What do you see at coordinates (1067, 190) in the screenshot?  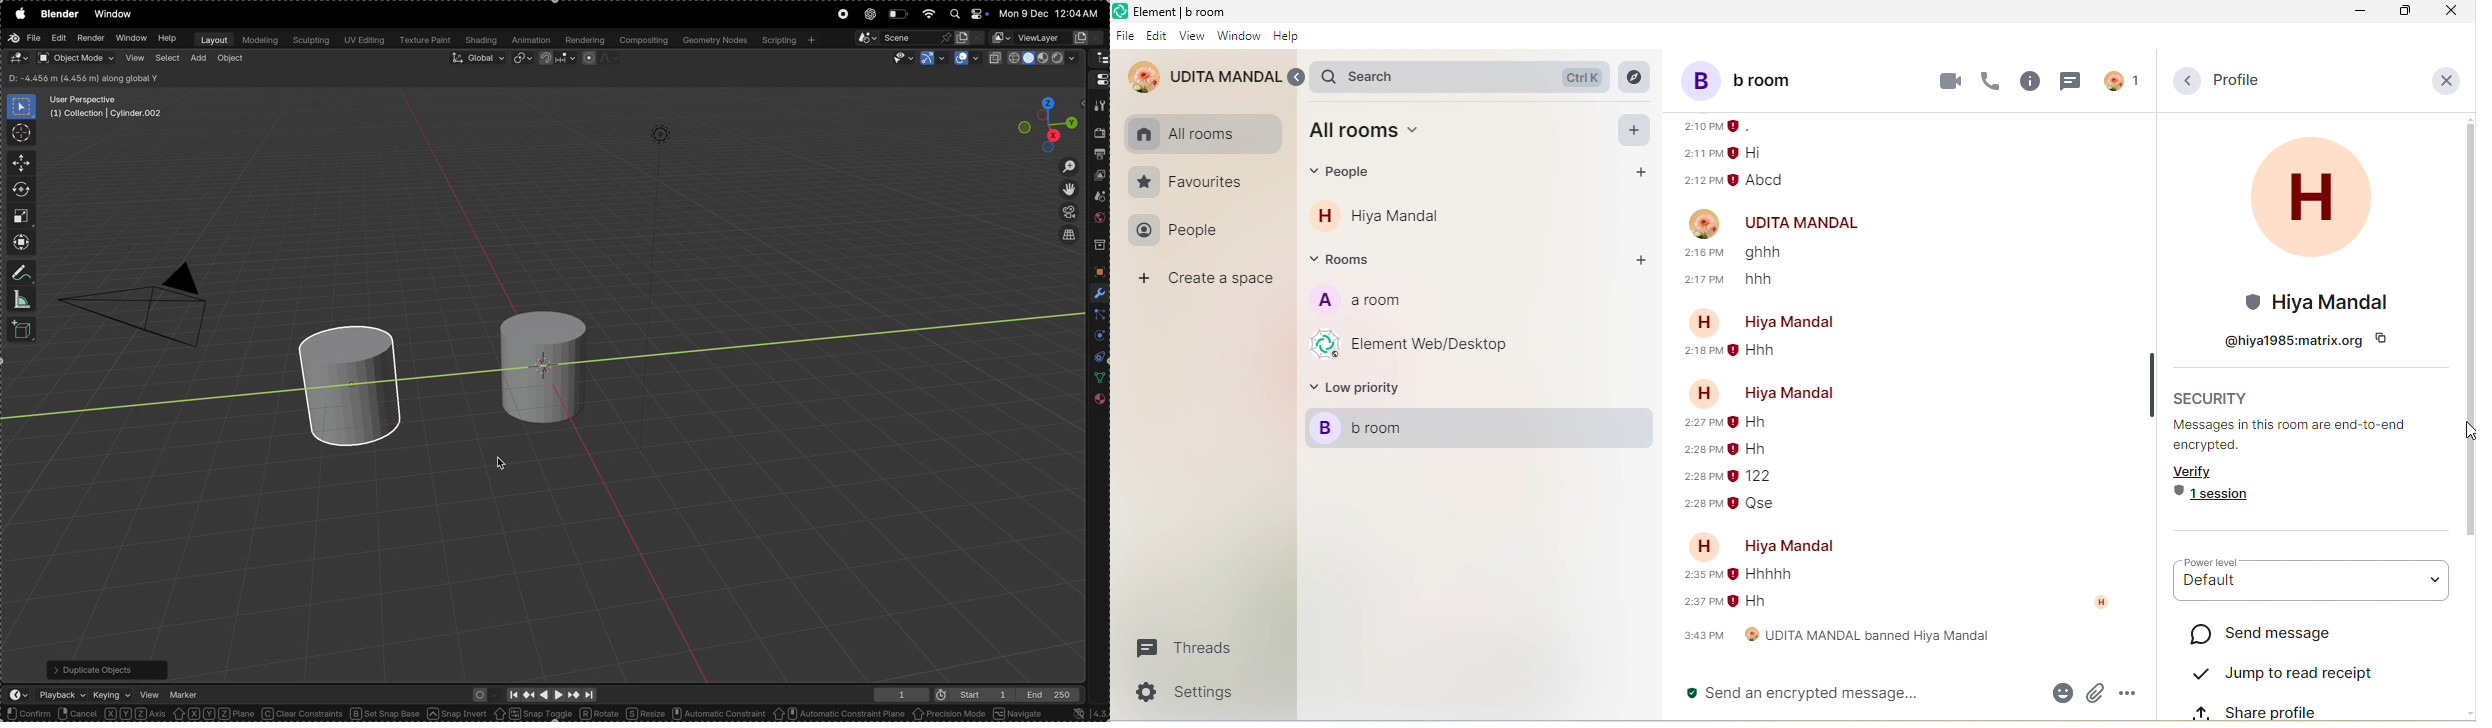 I see `toggle view point` at bounding box center [1067, 190].